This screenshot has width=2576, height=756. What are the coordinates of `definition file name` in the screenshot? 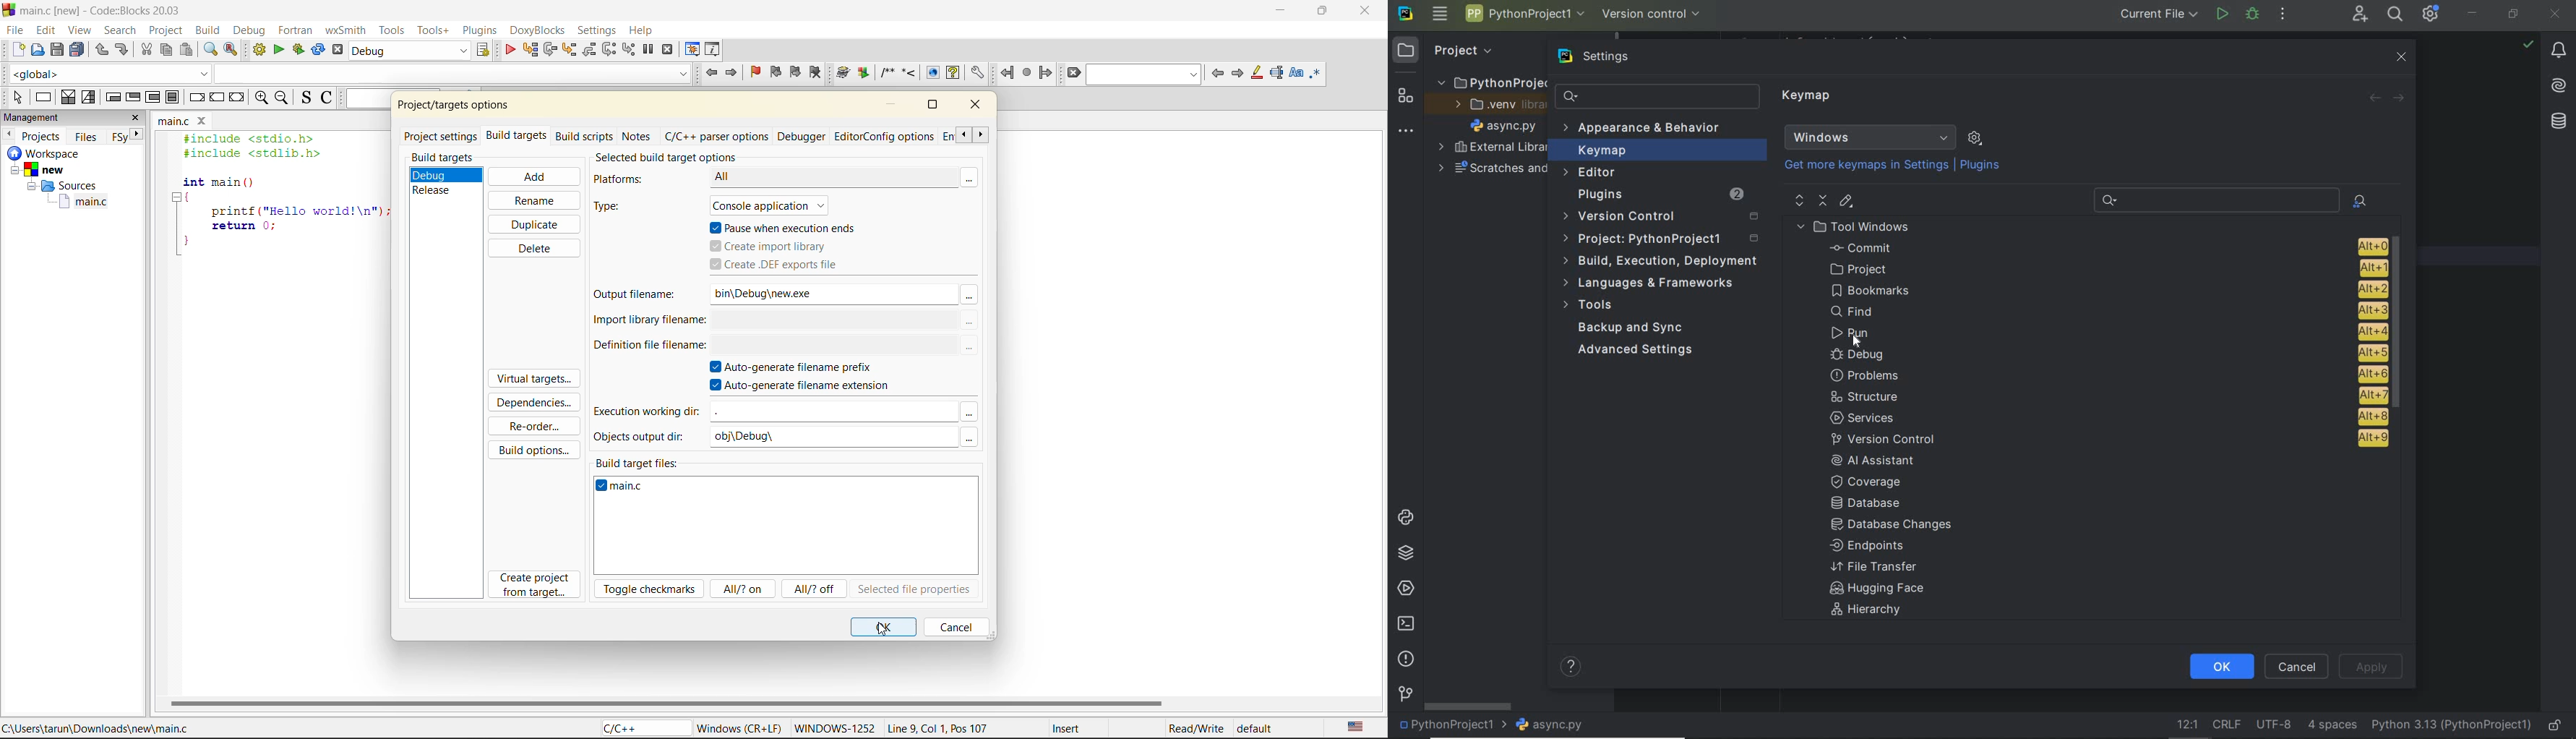 It's located at (645, 349).